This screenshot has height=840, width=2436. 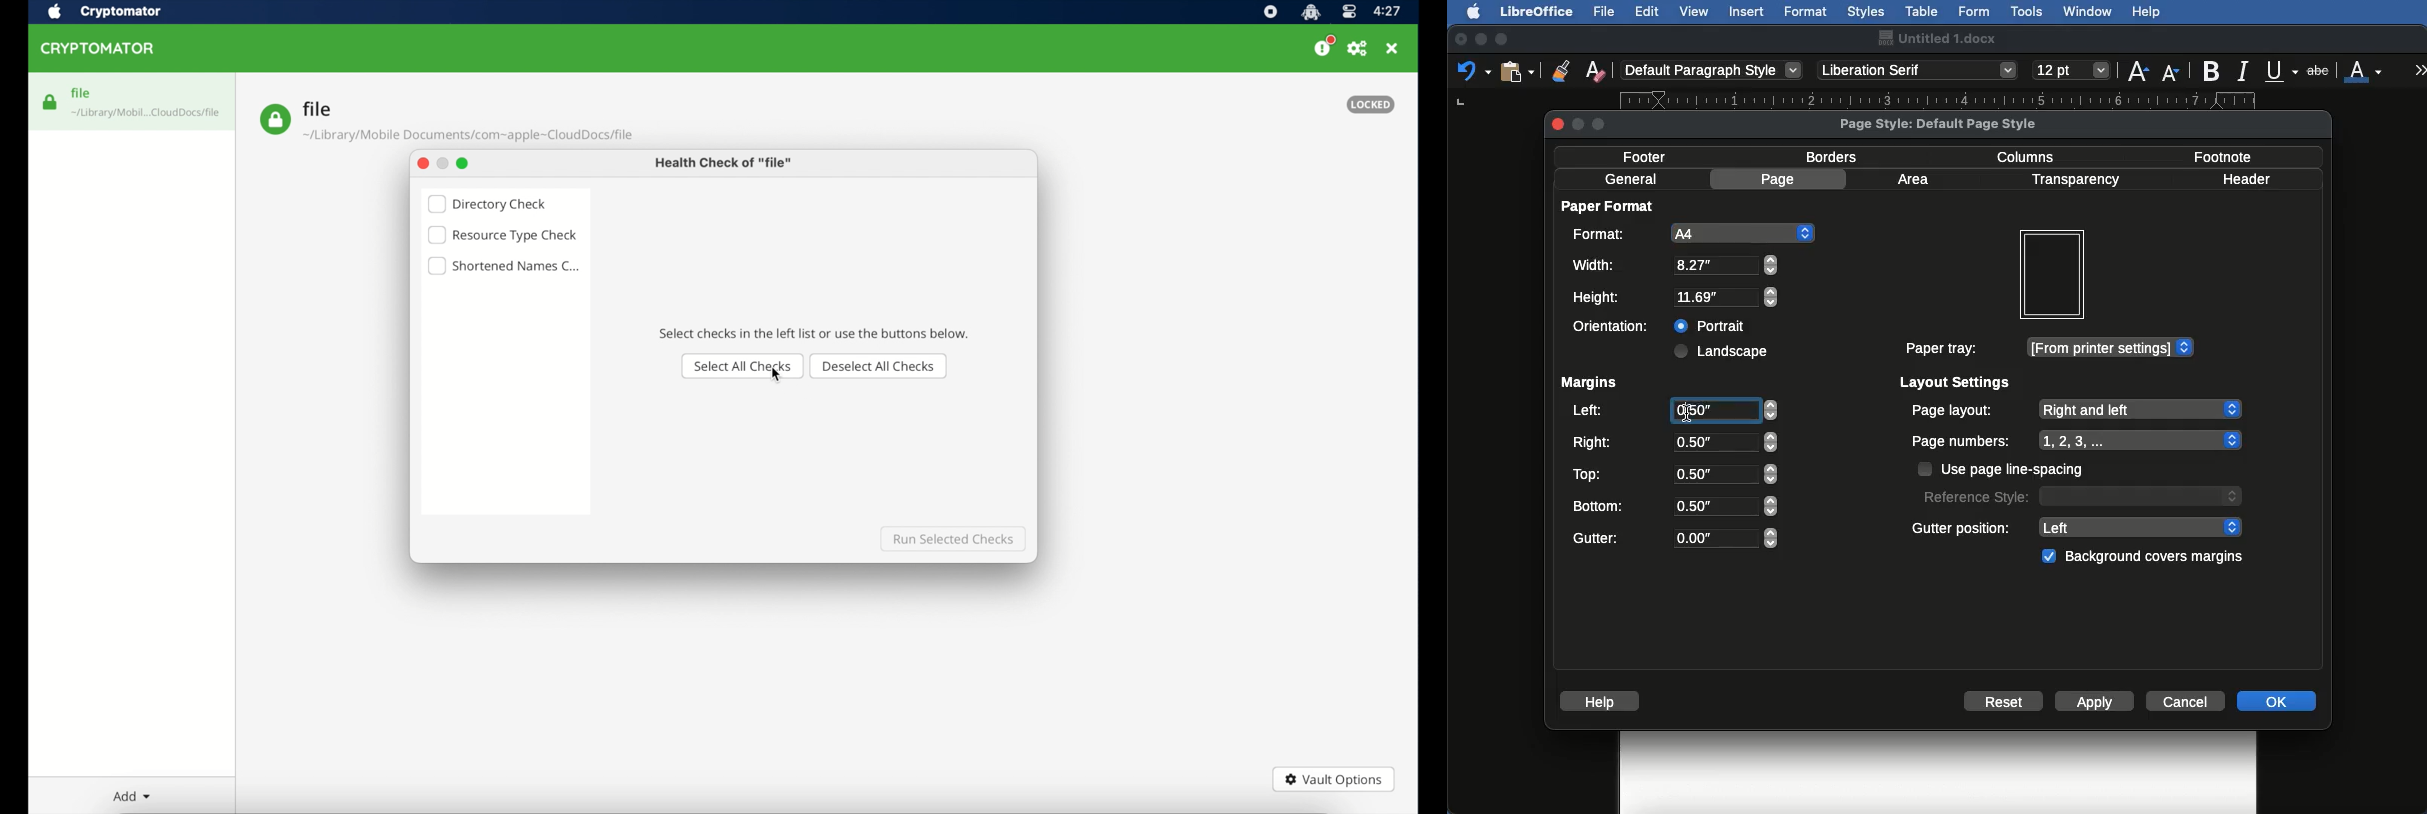 What do you see at coordinates (1974, 12) in the screenshot?
I see `Form` at bounding box center [1974, 12].